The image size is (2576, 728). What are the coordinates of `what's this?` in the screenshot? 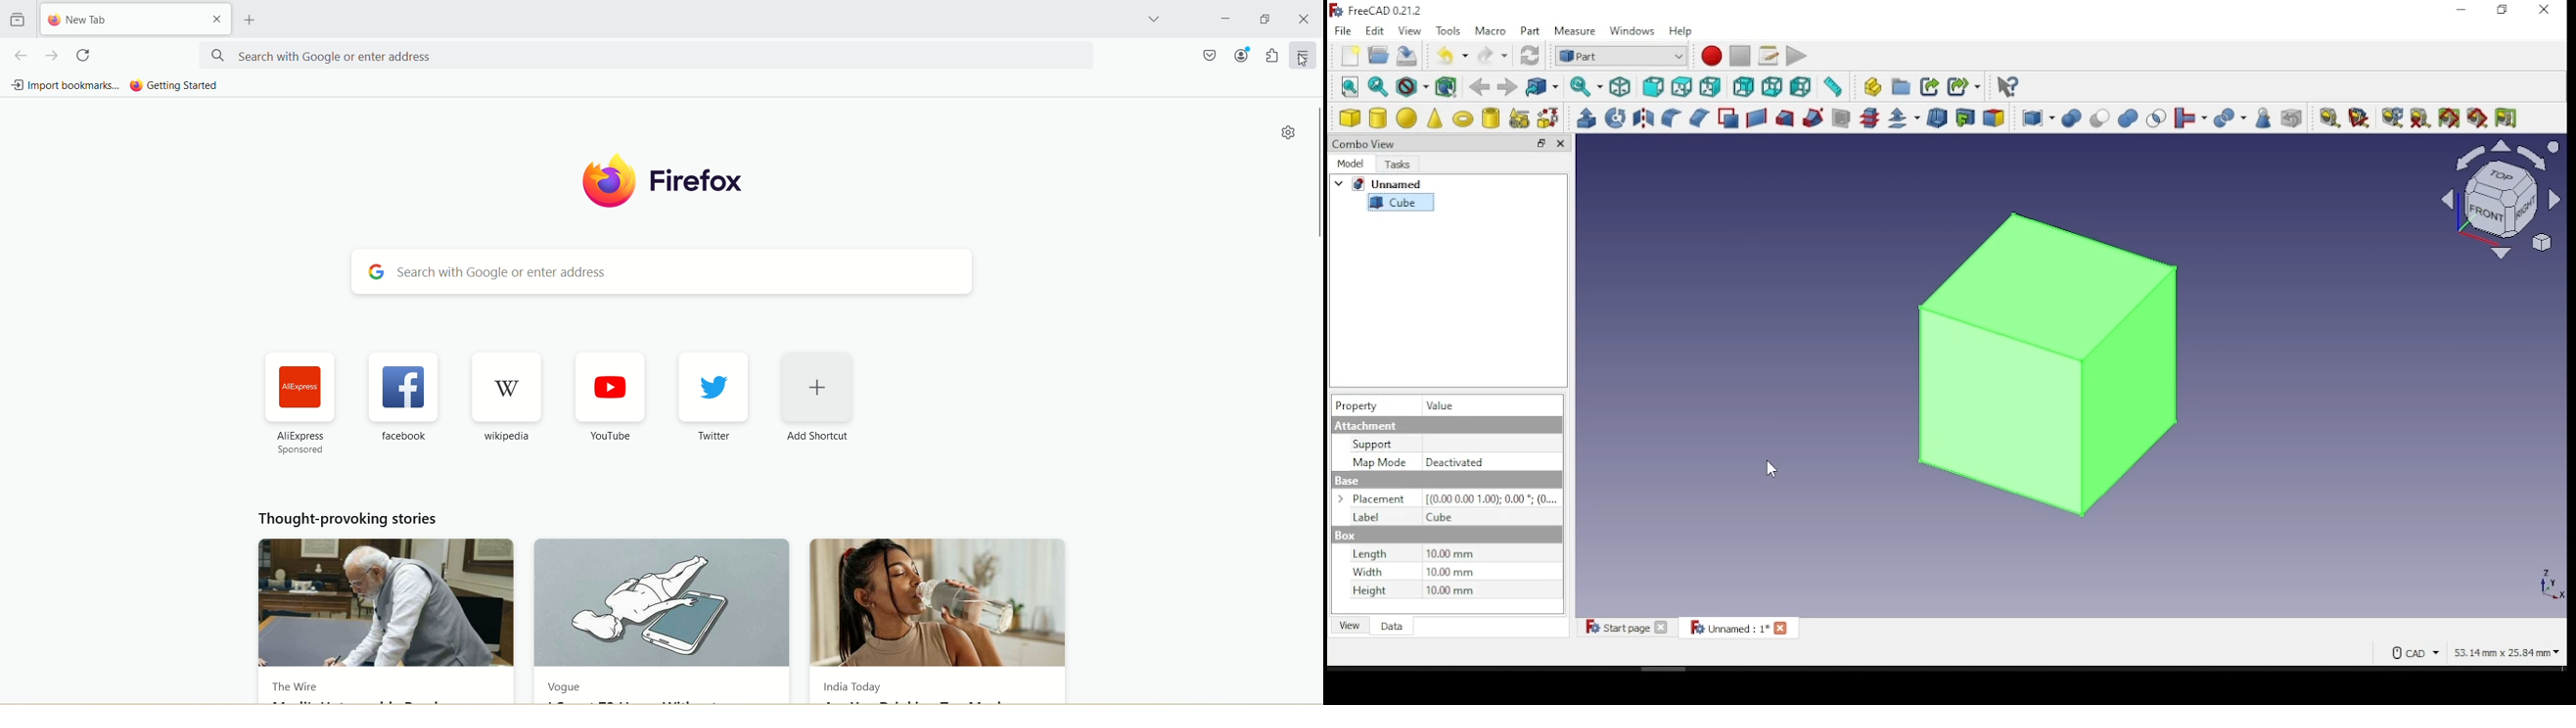 It's located at (2007, 88).